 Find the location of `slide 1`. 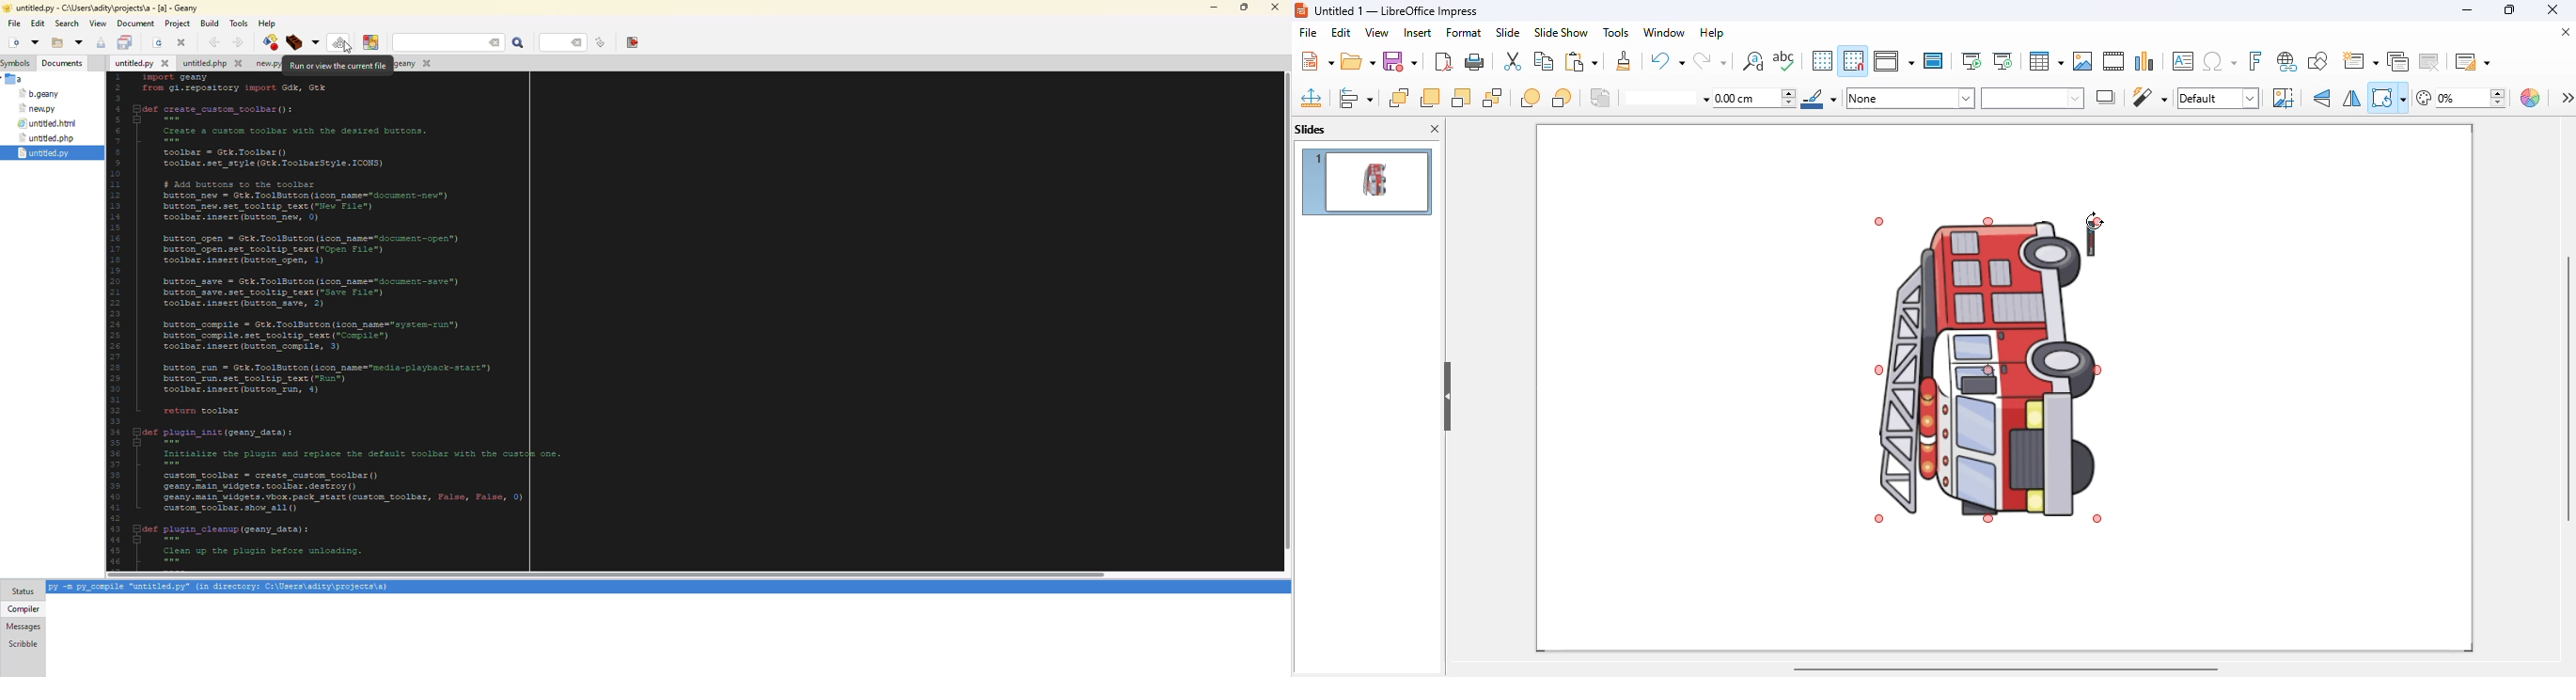

slide 1 is located at coordinates (1366, 181).